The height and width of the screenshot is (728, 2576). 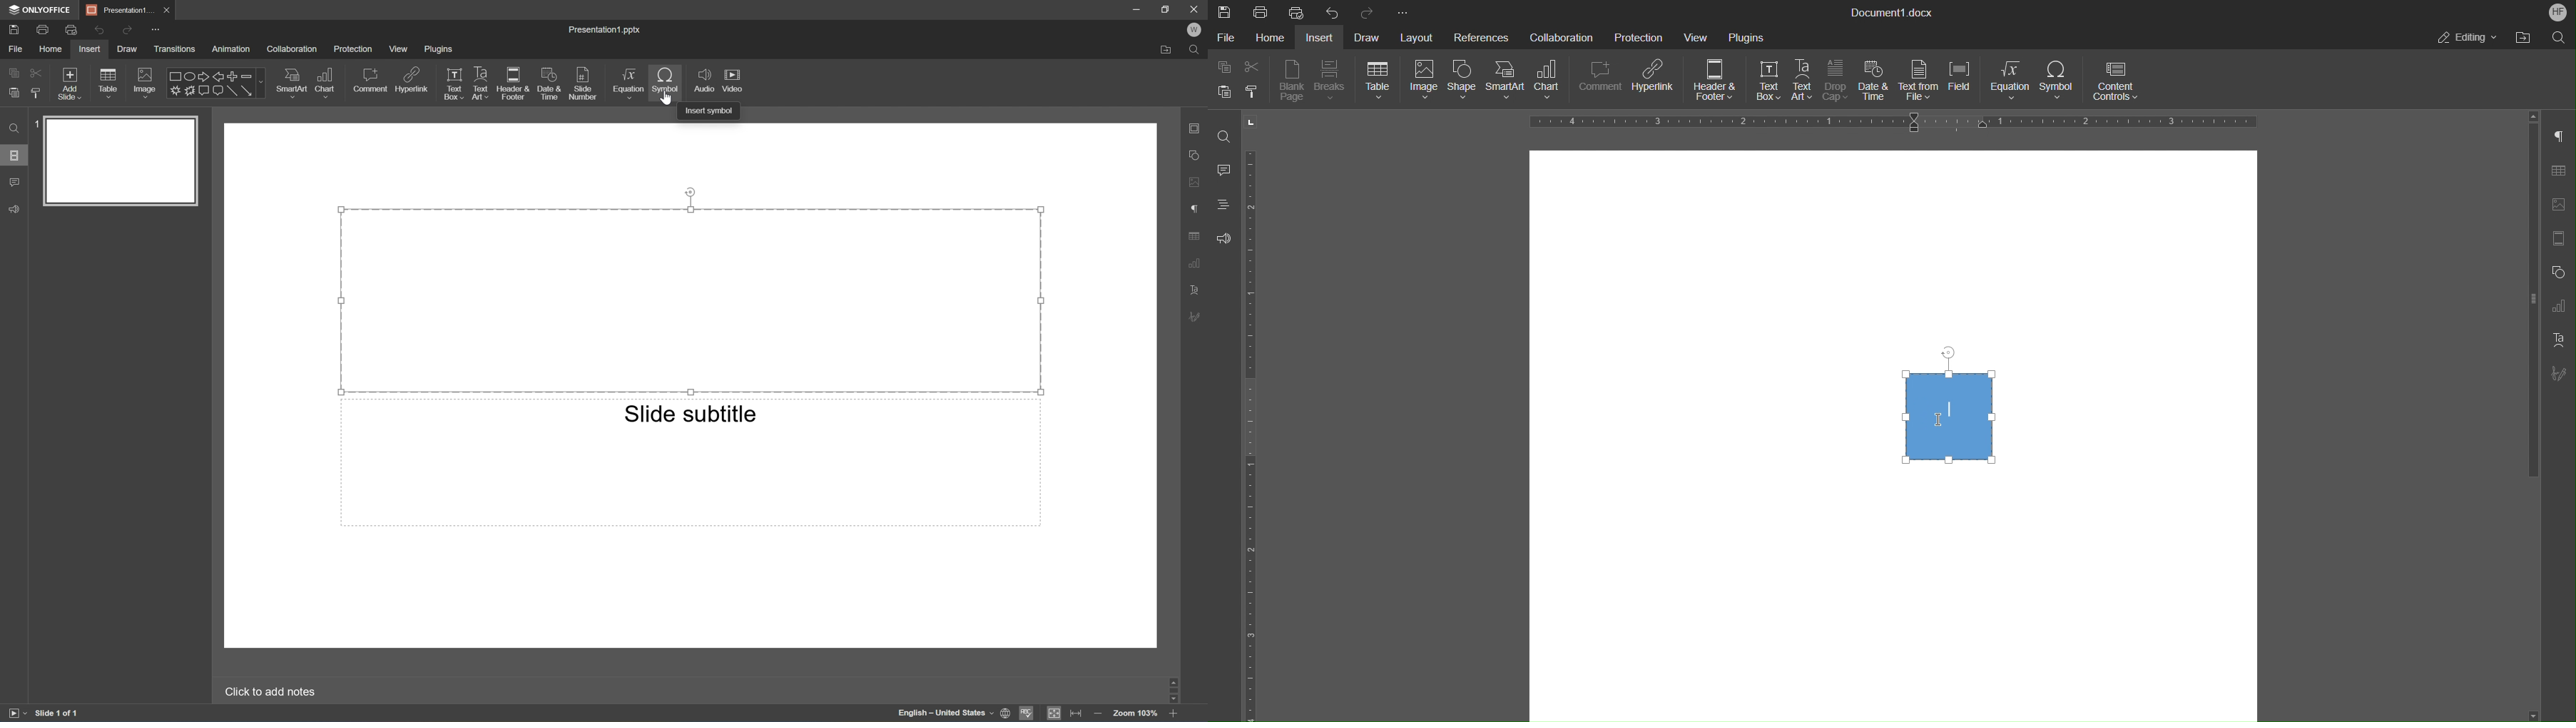 I want to click on Shape settings, so click(x=1194, y=154).